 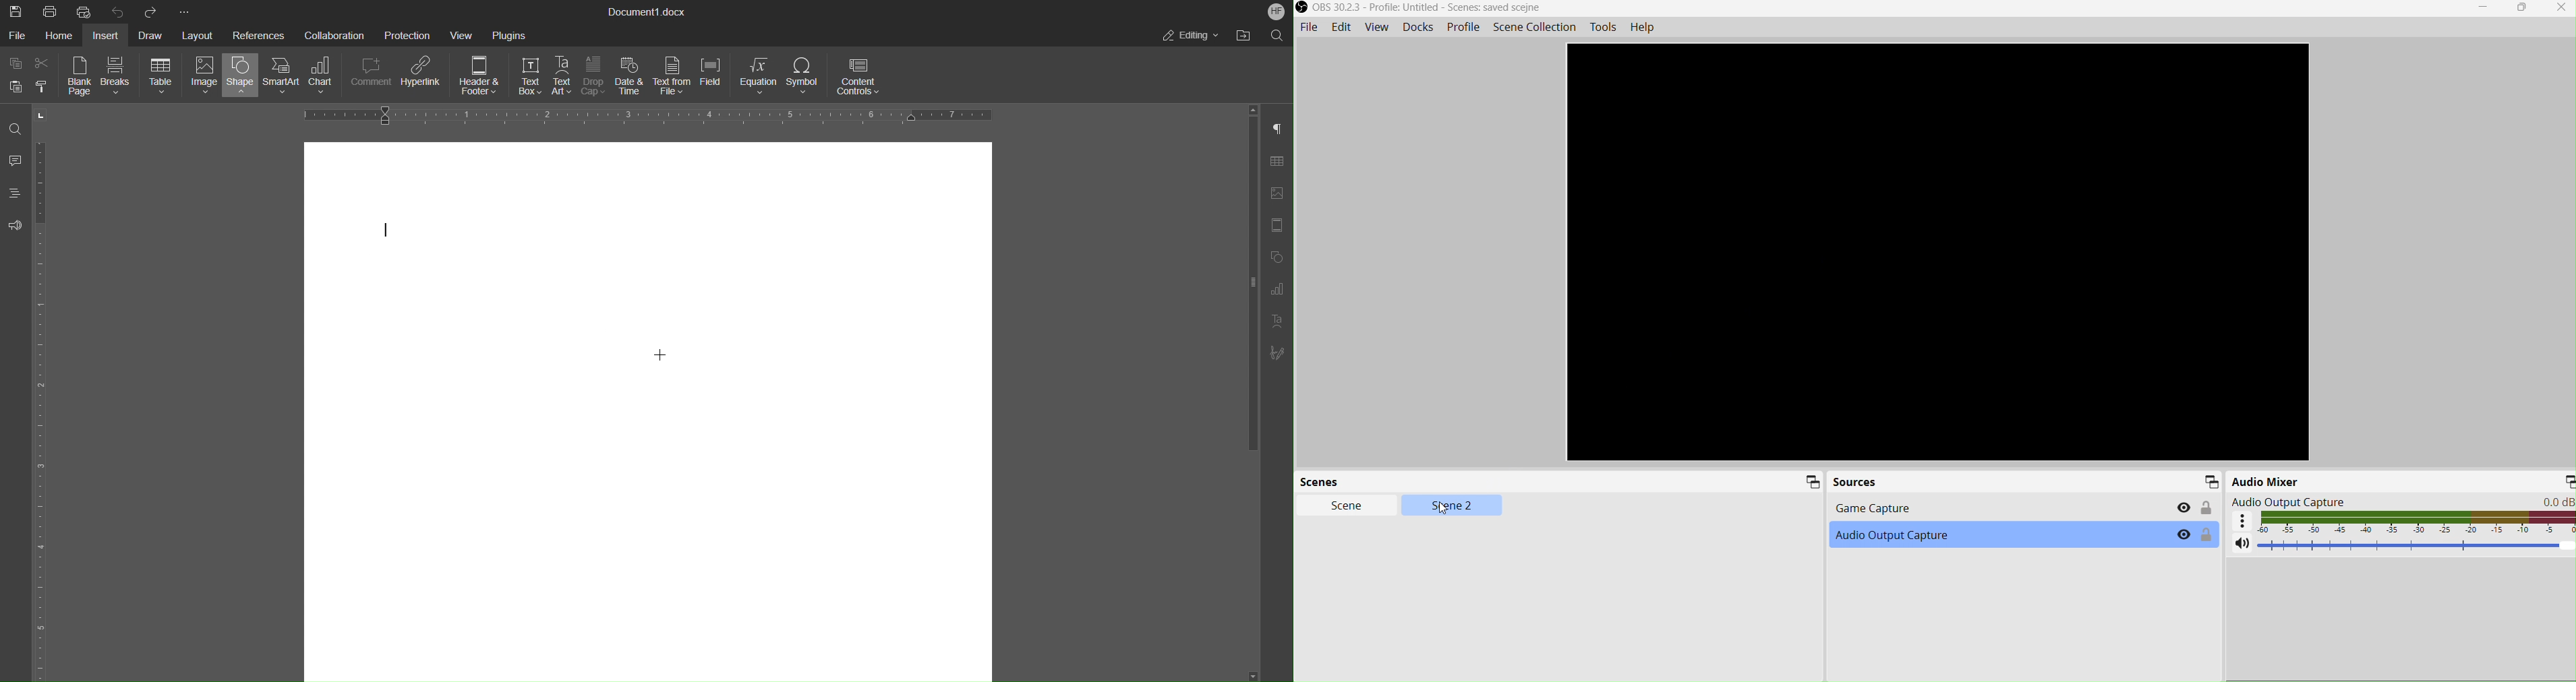 What do you see at coordinates (2185, 506) in the screenshot?
I see `Hide` at bounding box center [2185, 506].